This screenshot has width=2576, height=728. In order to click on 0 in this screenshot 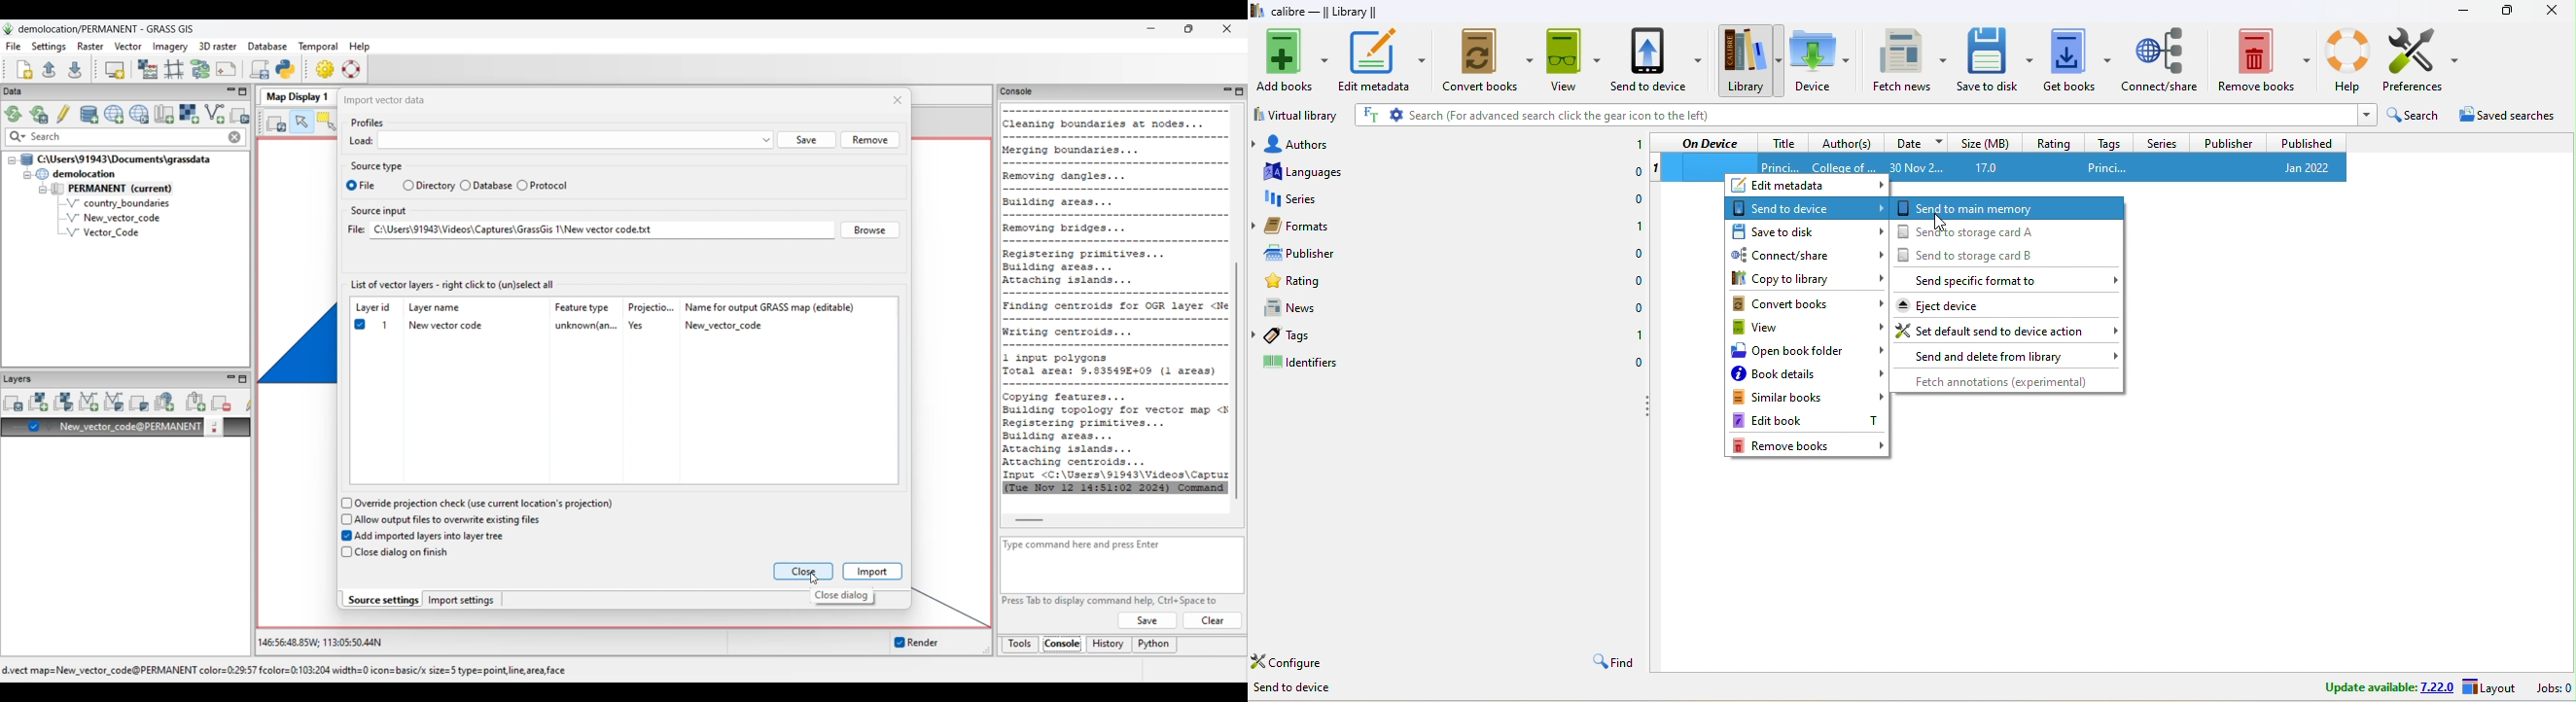, I will do `click(1631, 174)`.